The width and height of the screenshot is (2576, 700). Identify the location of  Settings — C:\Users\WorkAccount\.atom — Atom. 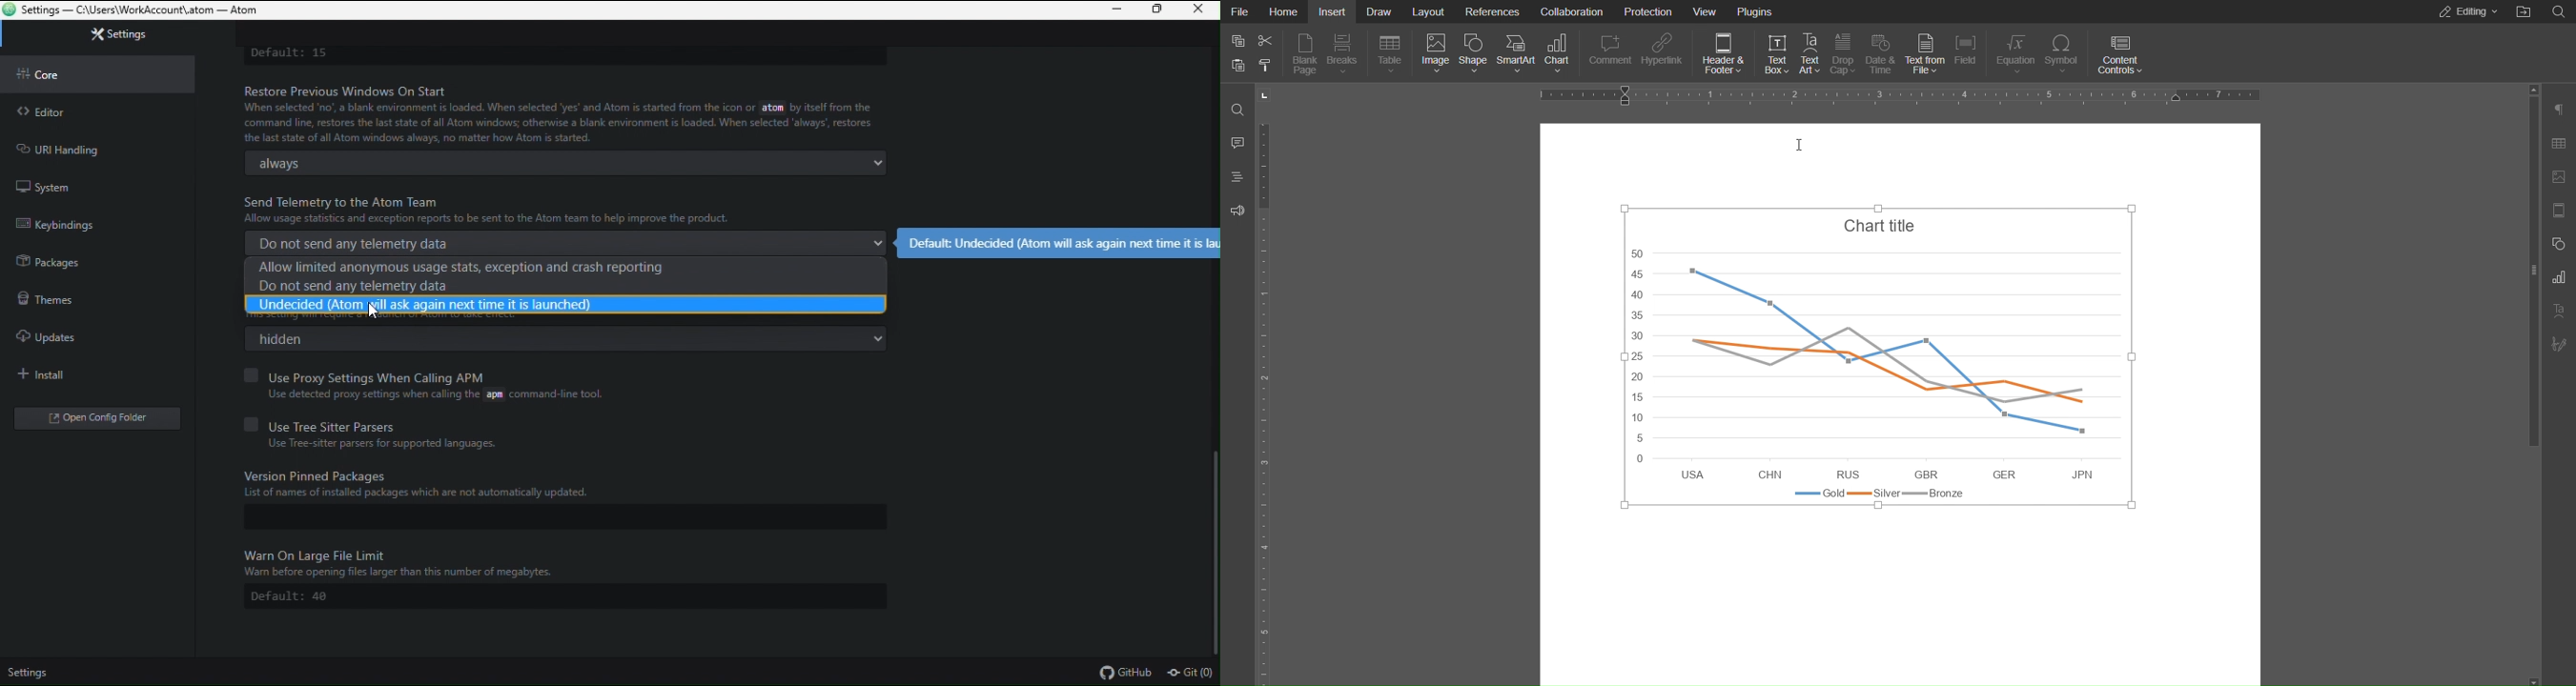
(145, 10).